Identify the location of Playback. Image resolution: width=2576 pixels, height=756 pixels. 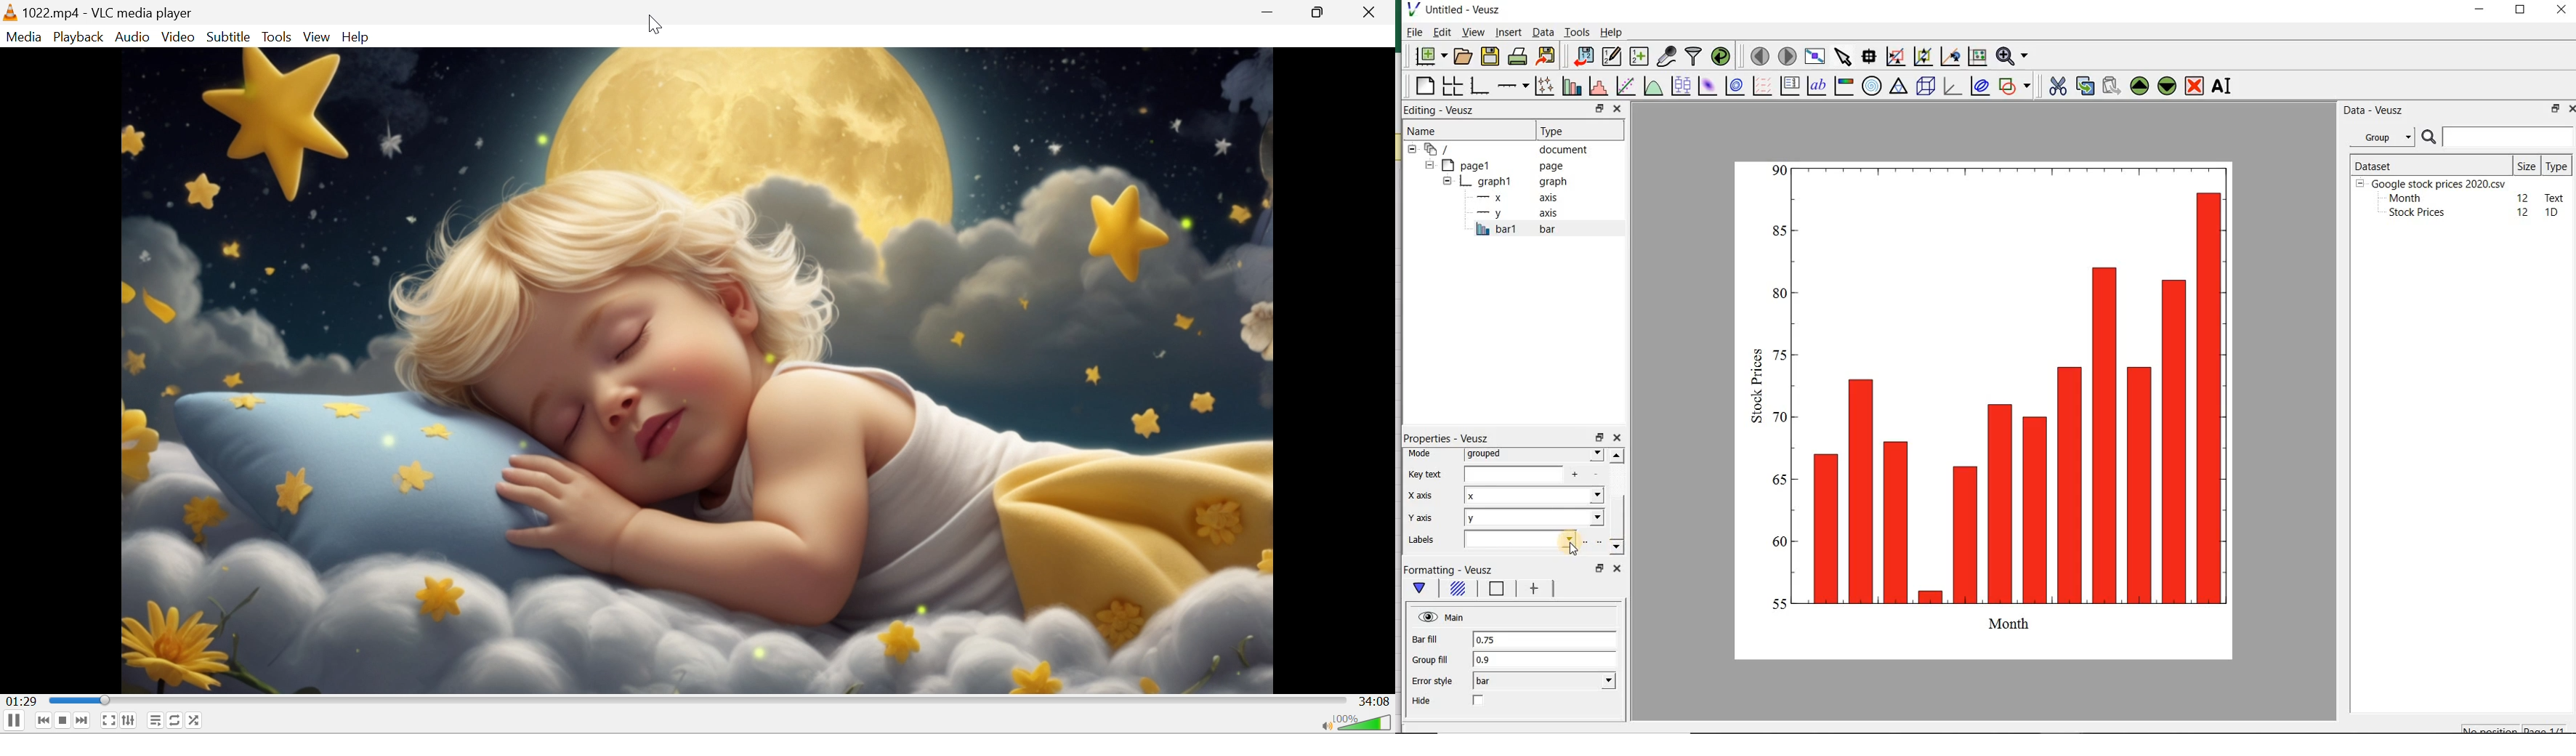
(80, 37).